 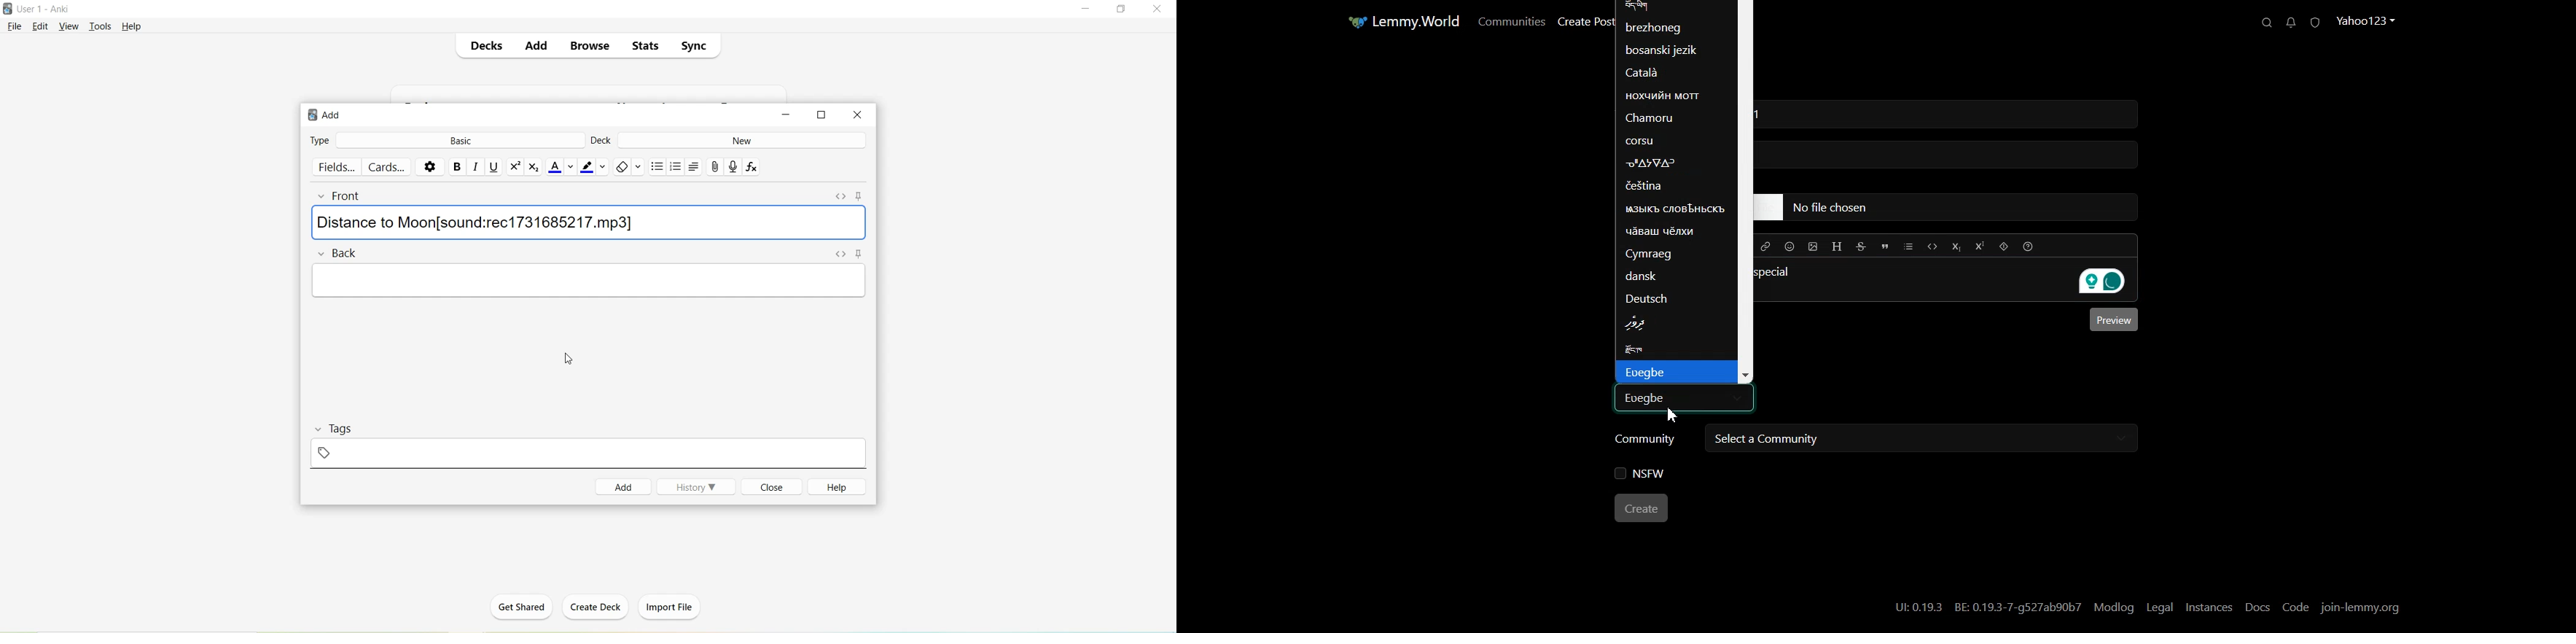 What do you see at coordinates (1646, 440) in the screenshot?
I see `Community` at bounding box center [1646, 440].